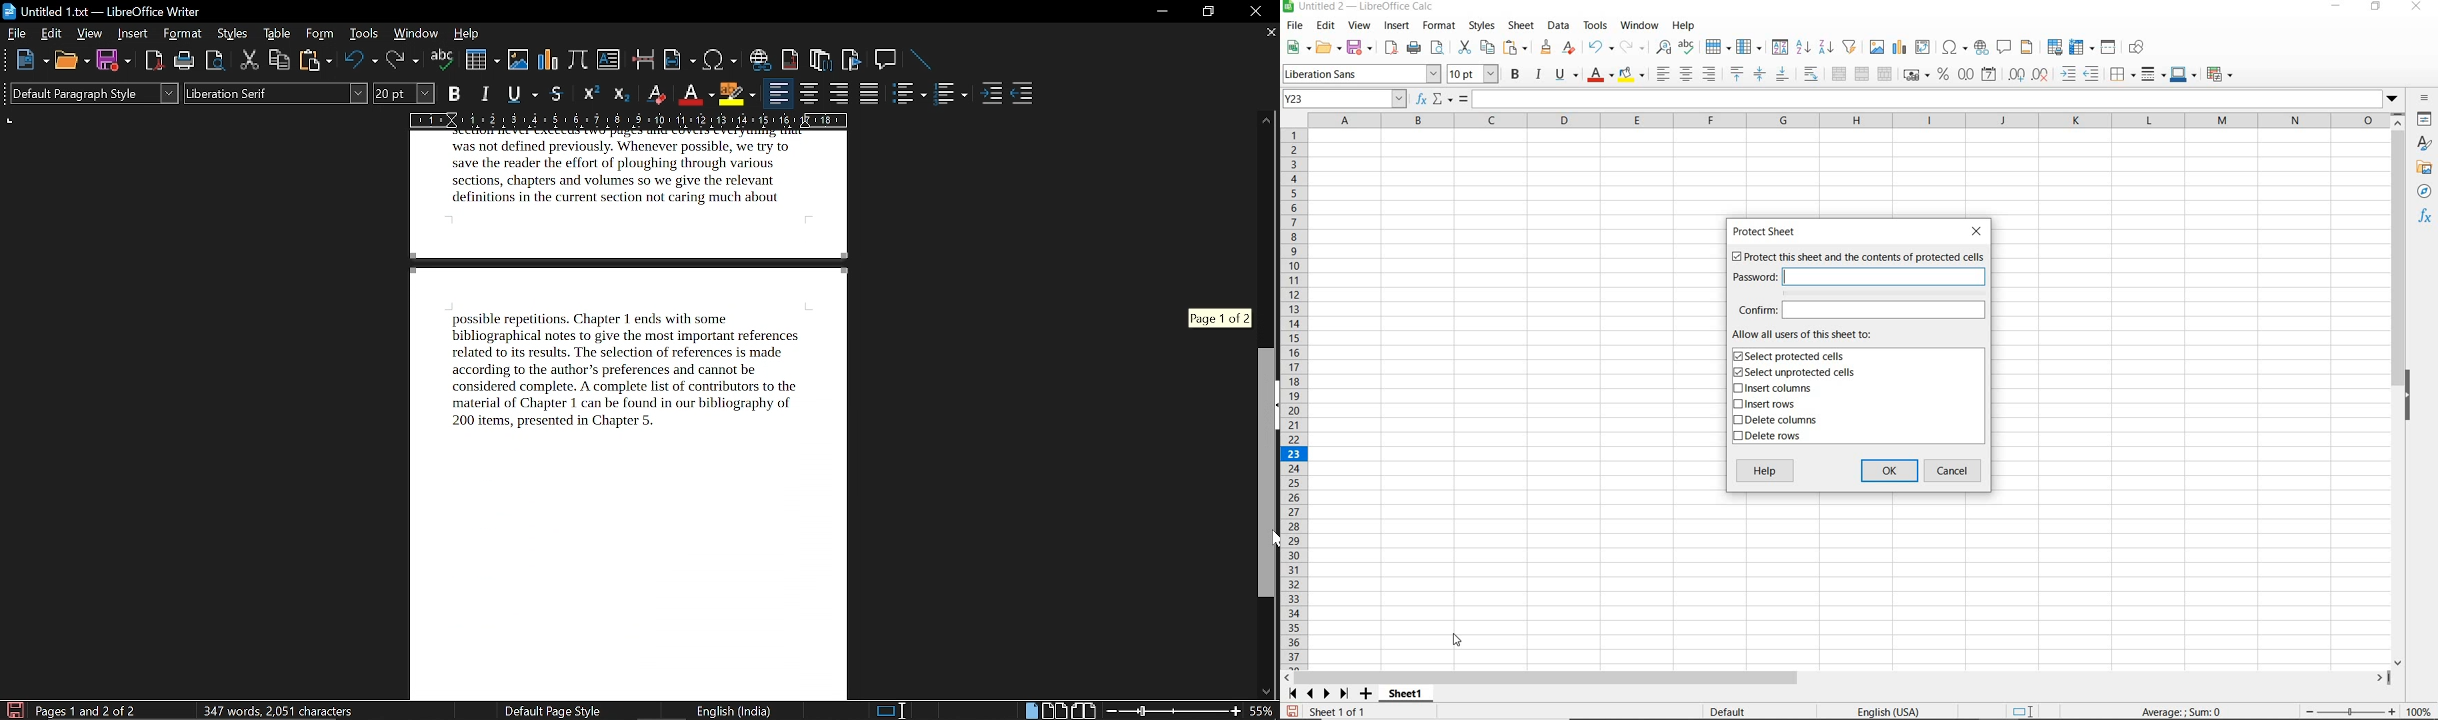 This screenshot has height=728, width=2464. What do you see at coordinates (1900, 48) in the screenshot?
I see `INSERT CHART` at bounding box center [1900, 48].